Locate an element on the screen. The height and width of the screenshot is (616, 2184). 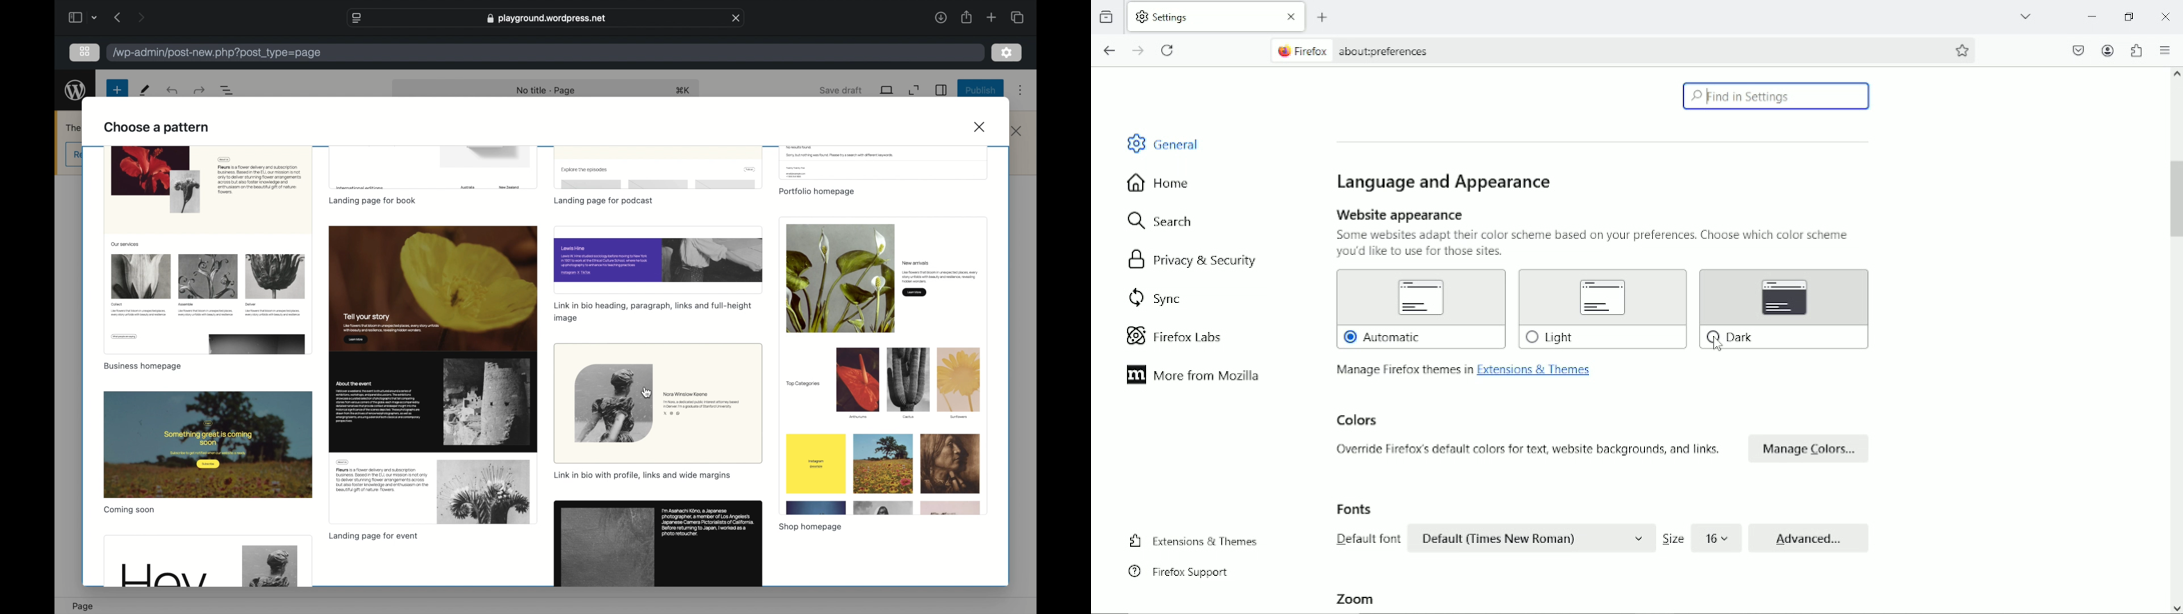
show tab overview is located at coordinates (1018, 17).